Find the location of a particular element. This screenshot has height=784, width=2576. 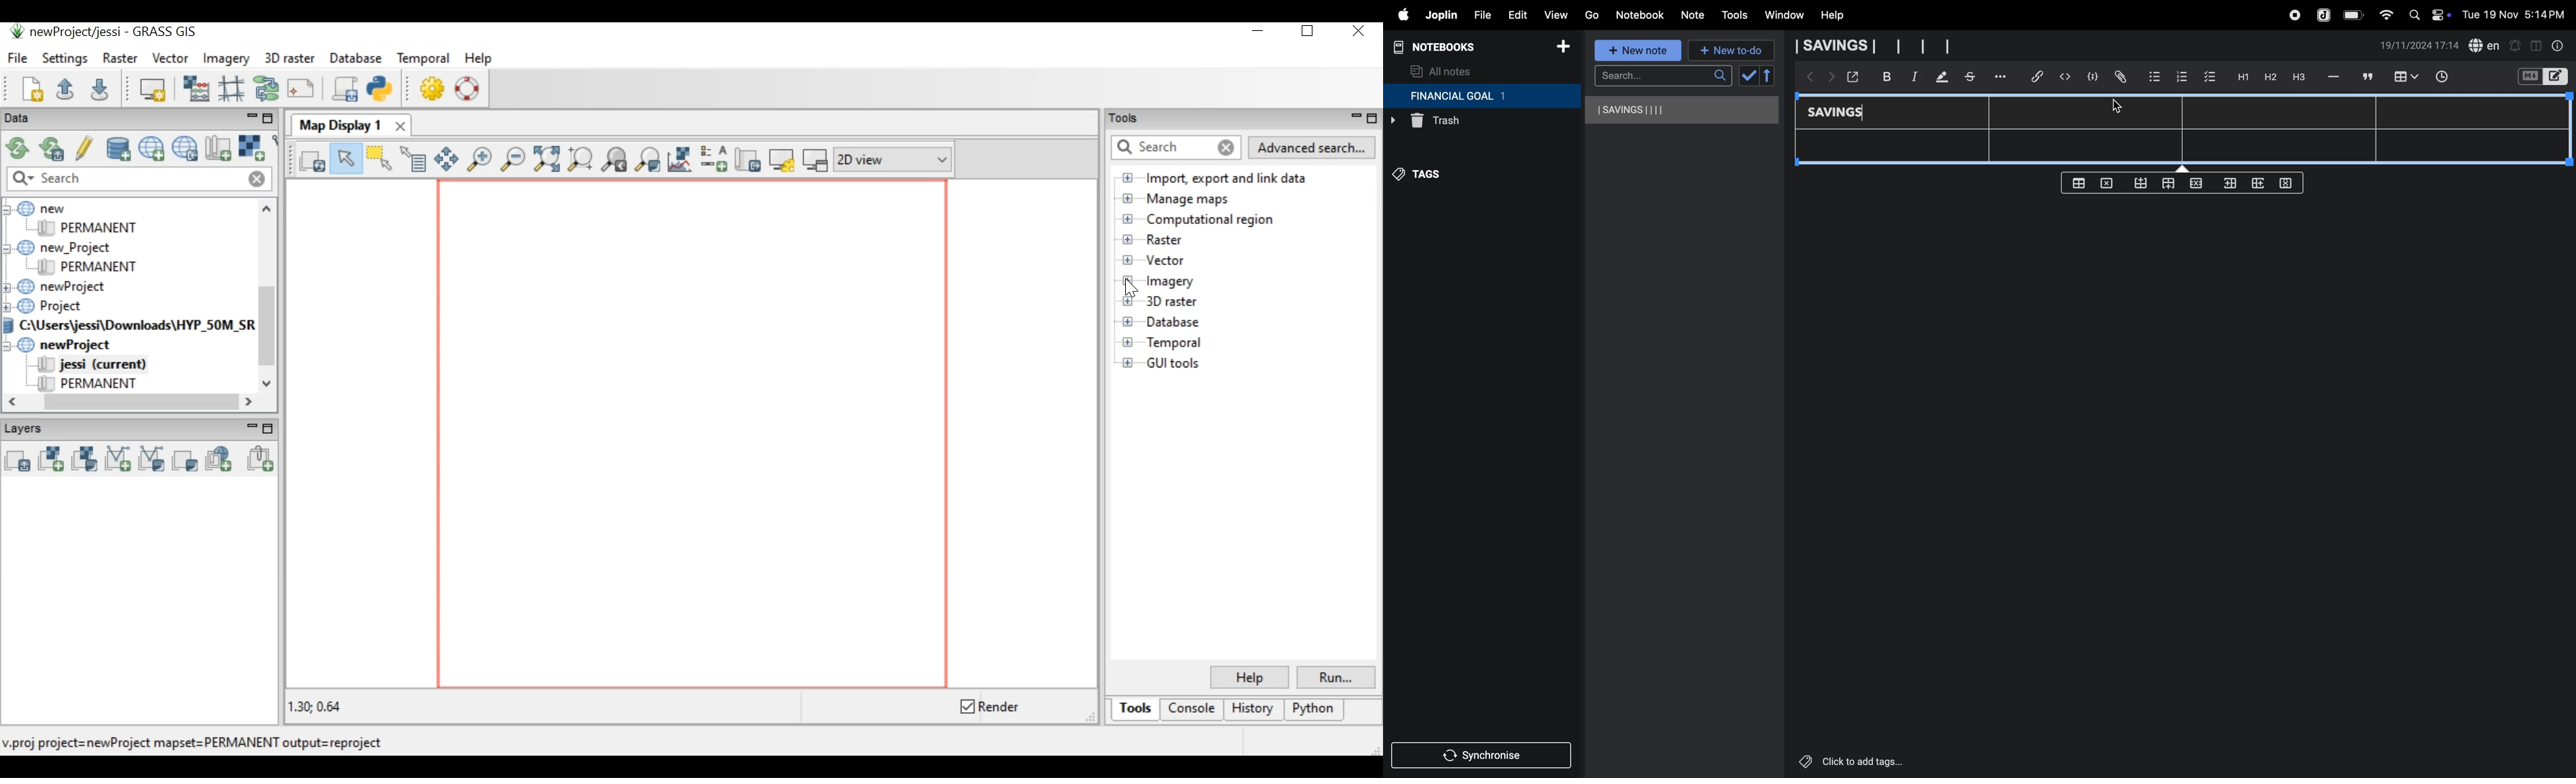

new note is located at coordinates (1639, 51).